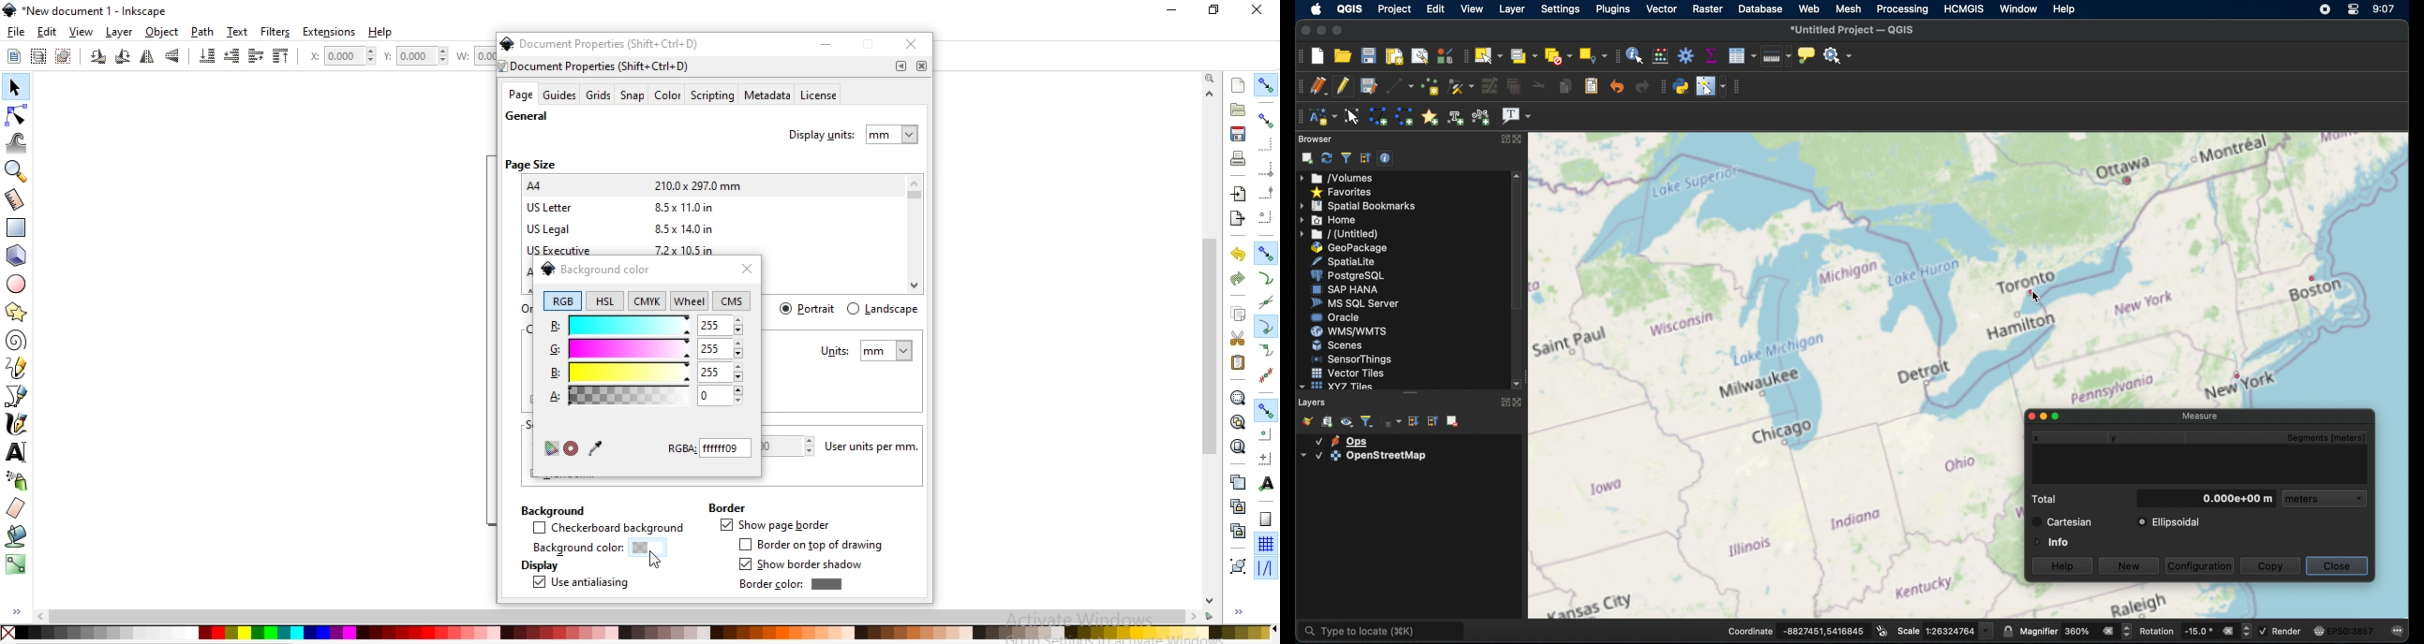 The image size is (2436, 644). Describe the element at coordinates (1264, 483) in the screenshot. I see `snap text anchors and baselines` at that location.